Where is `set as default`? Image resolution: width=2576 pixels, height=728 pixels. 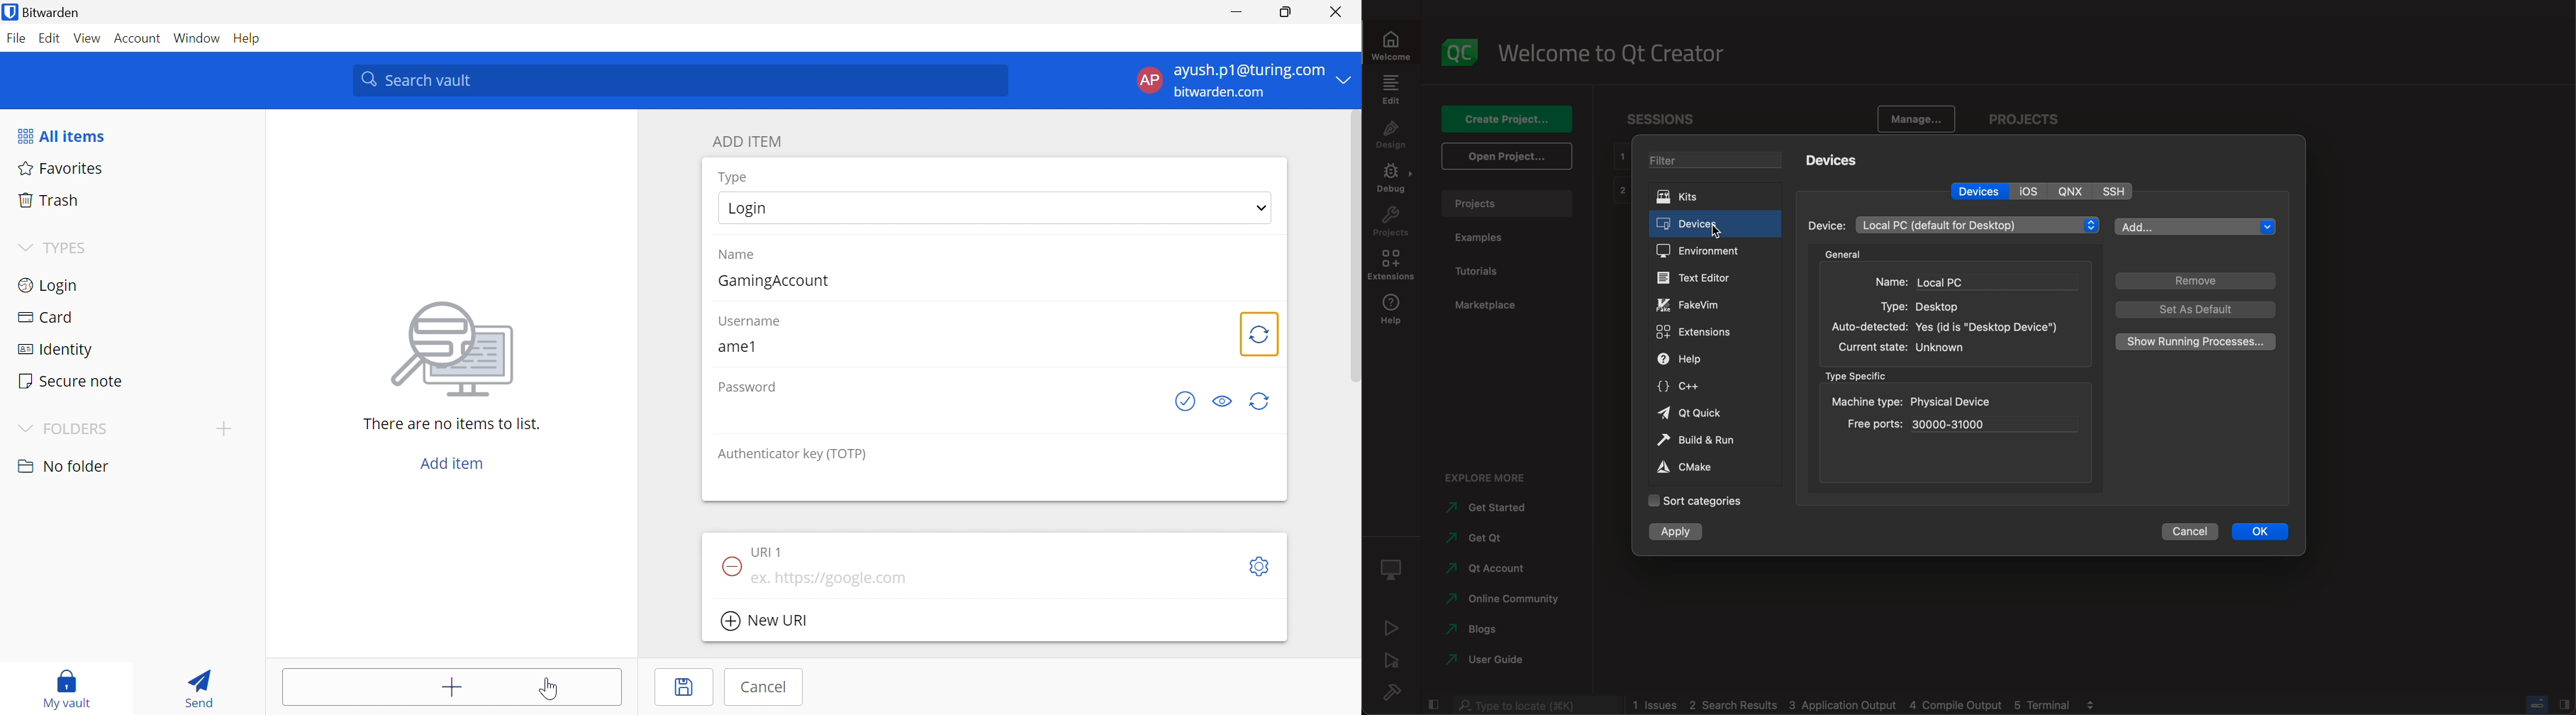 set as default is located at coordinates (2198, 310).